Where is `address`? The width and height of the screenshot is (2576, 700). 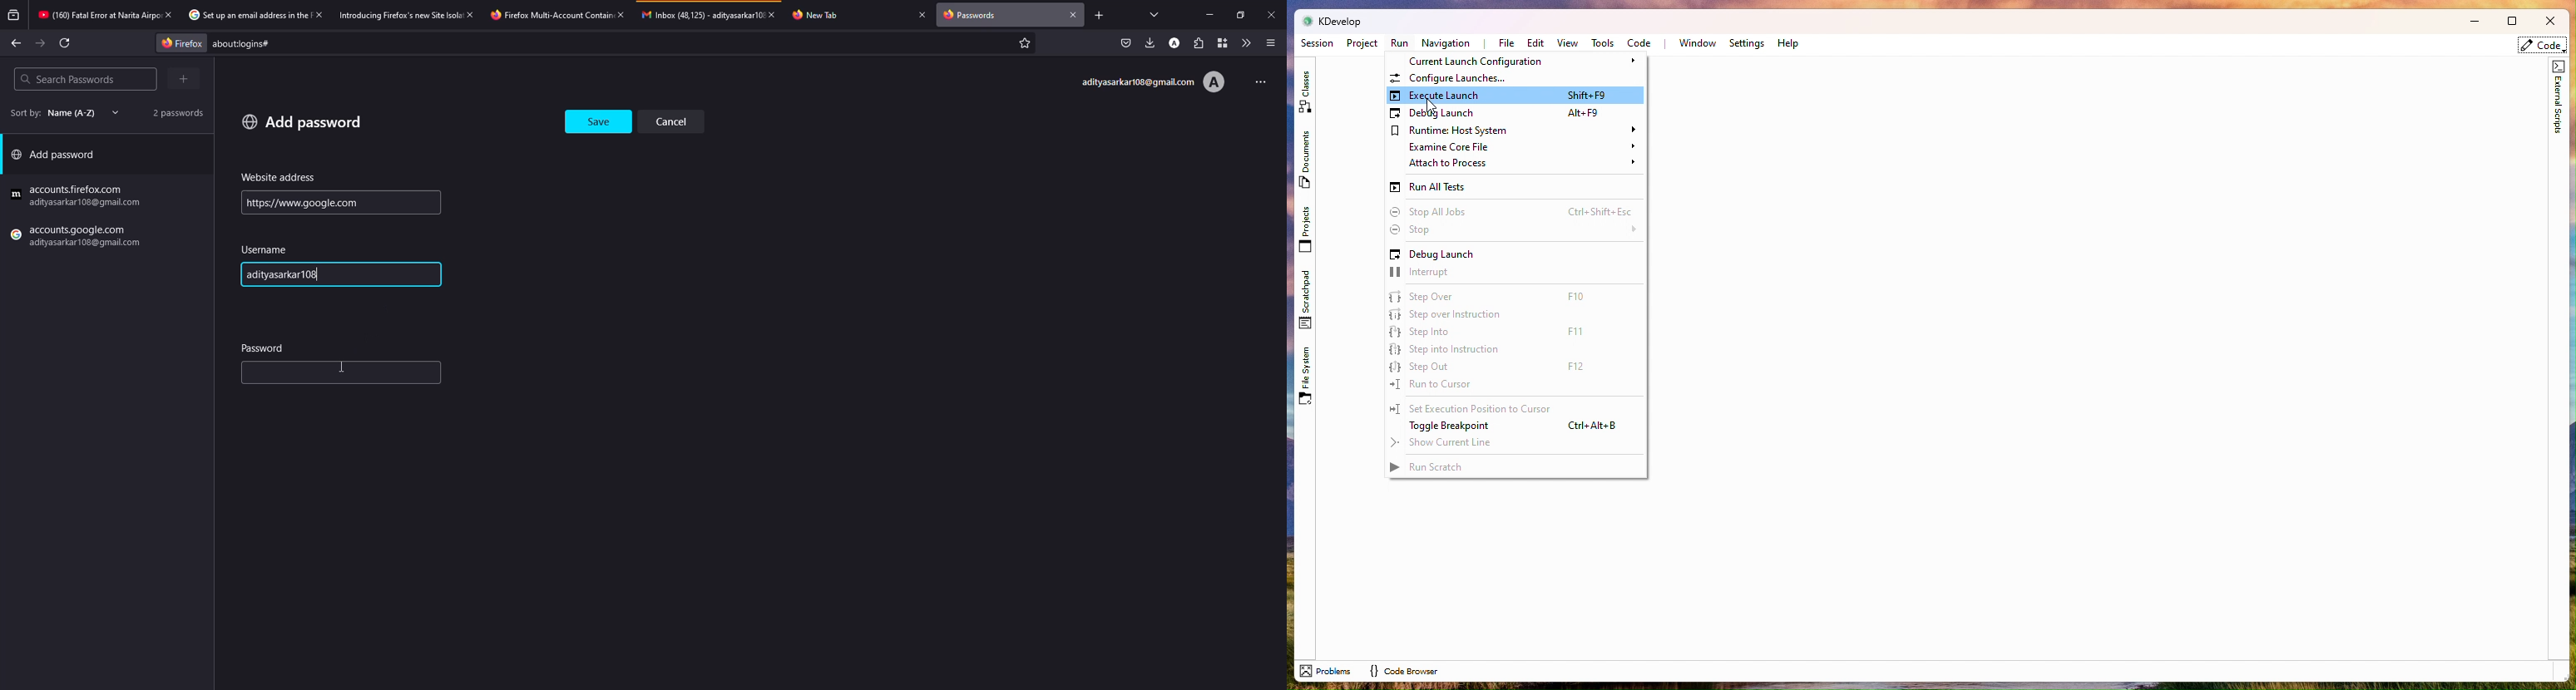 address is located at coordinates (279, 178).